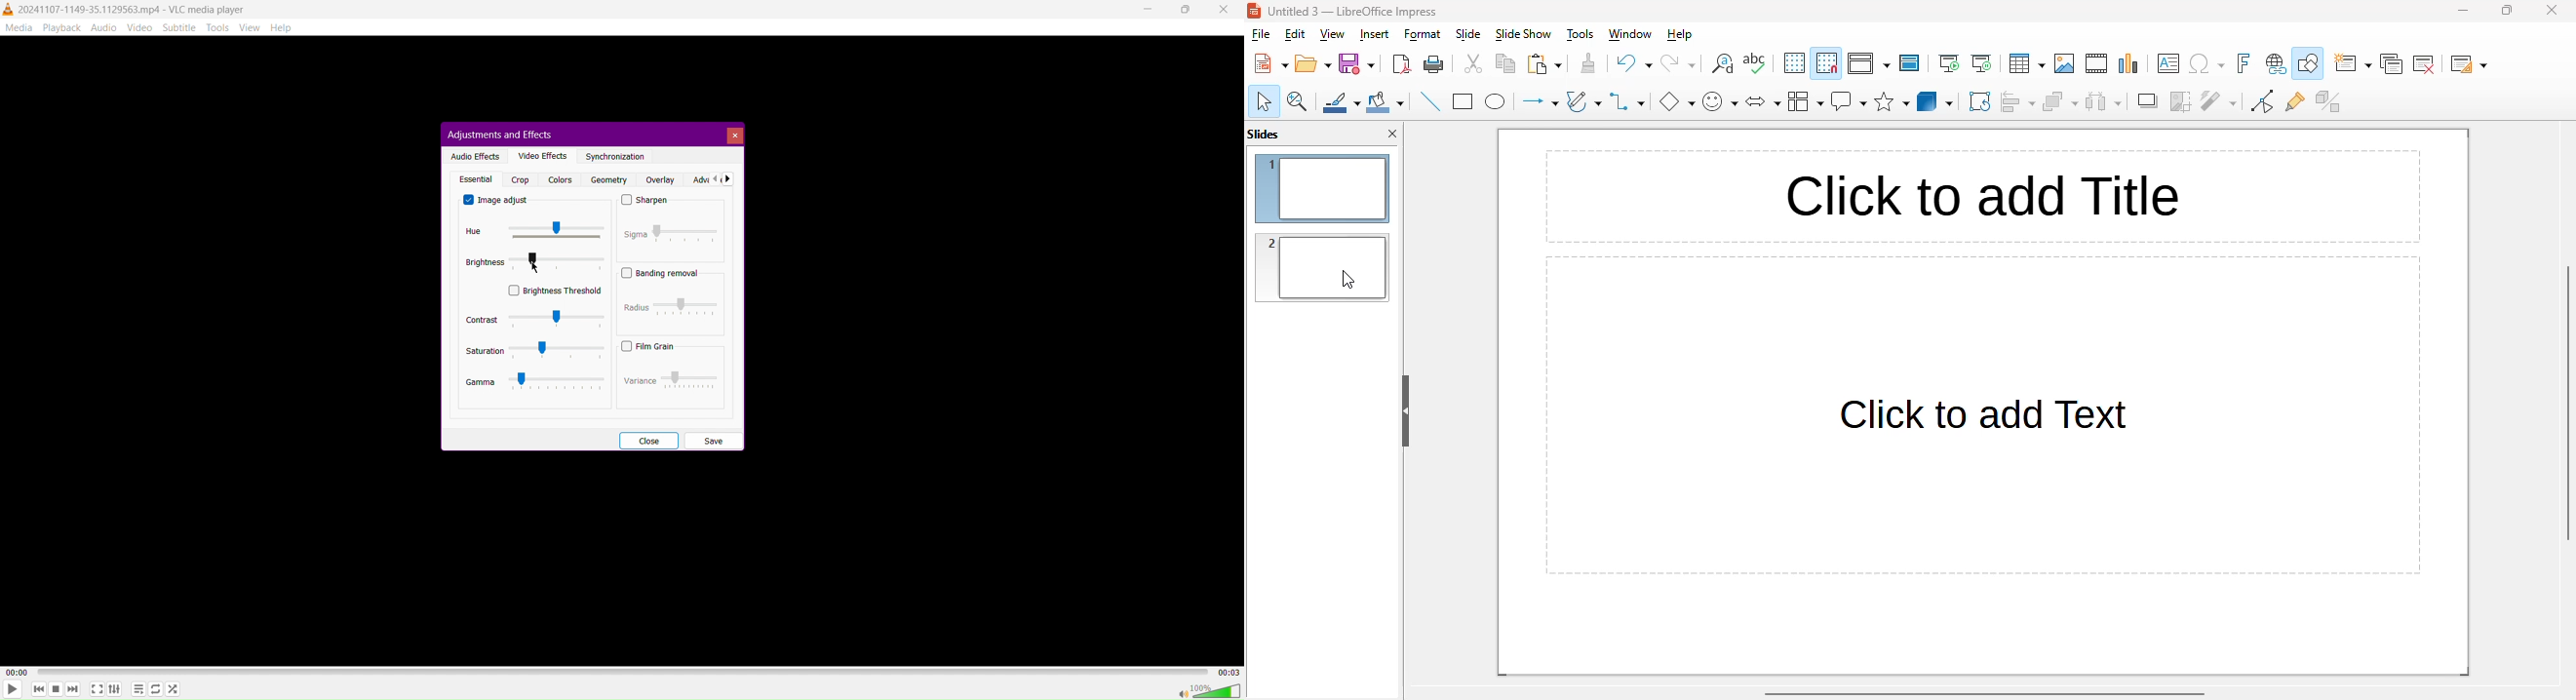  I want to click on tools, so click(1580, 35).